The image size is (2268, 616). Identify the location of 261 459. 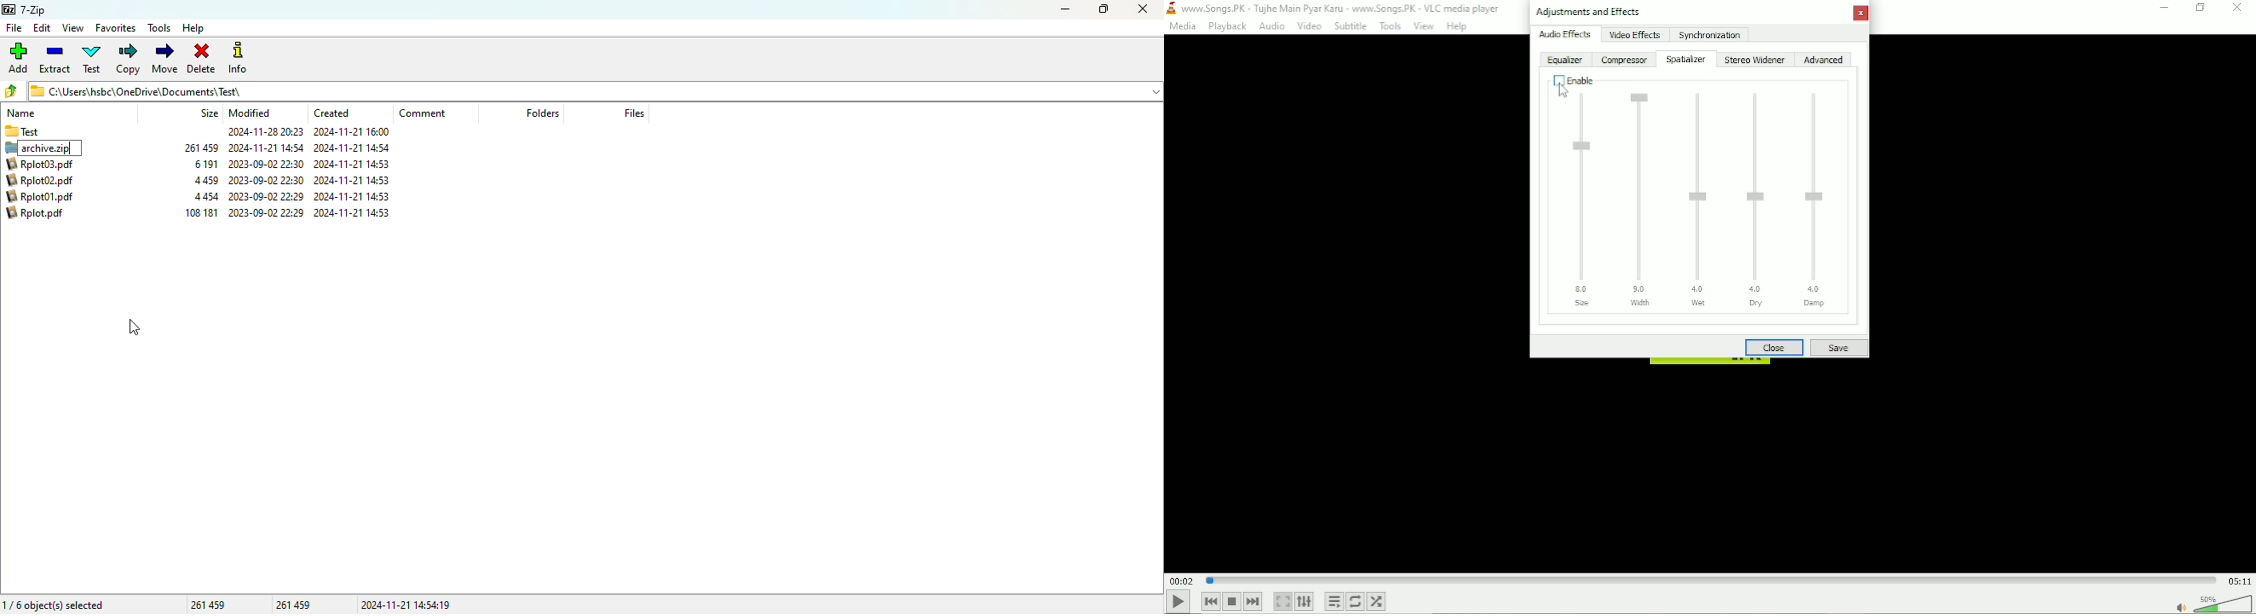
(202, 147).